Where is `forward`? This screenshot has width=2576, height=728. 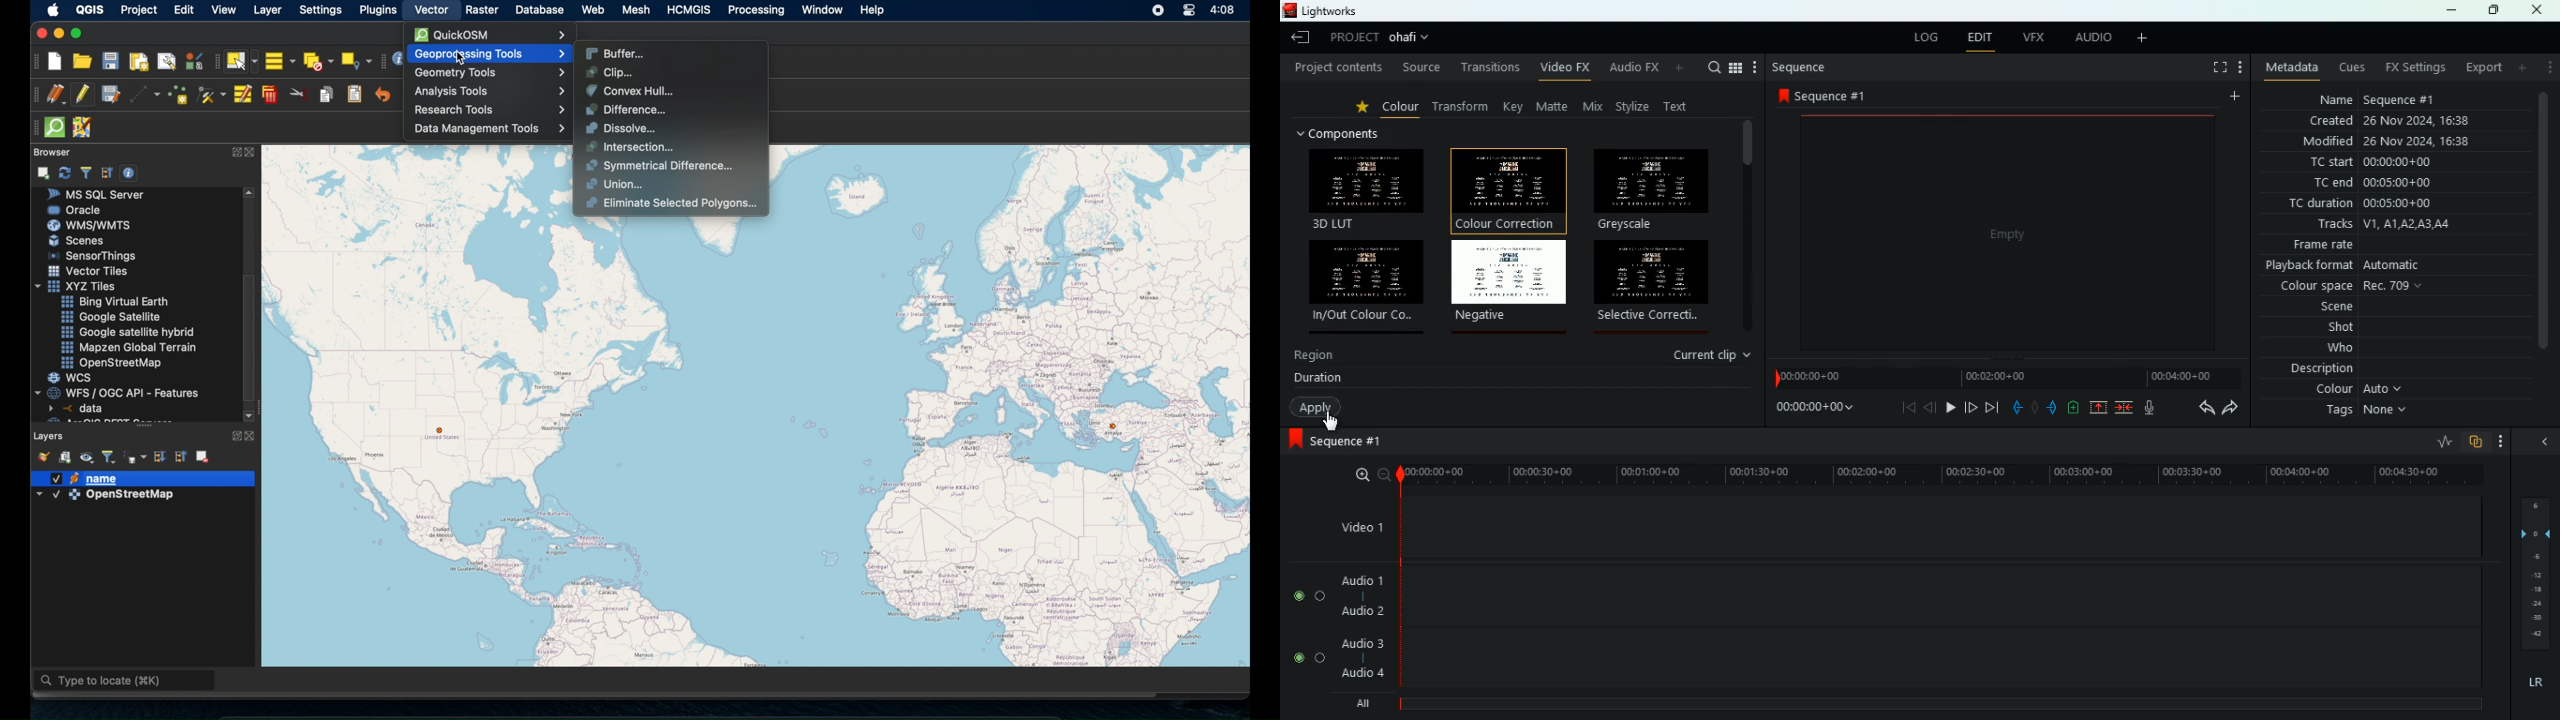
forward is located at coordinates (2230, 409).